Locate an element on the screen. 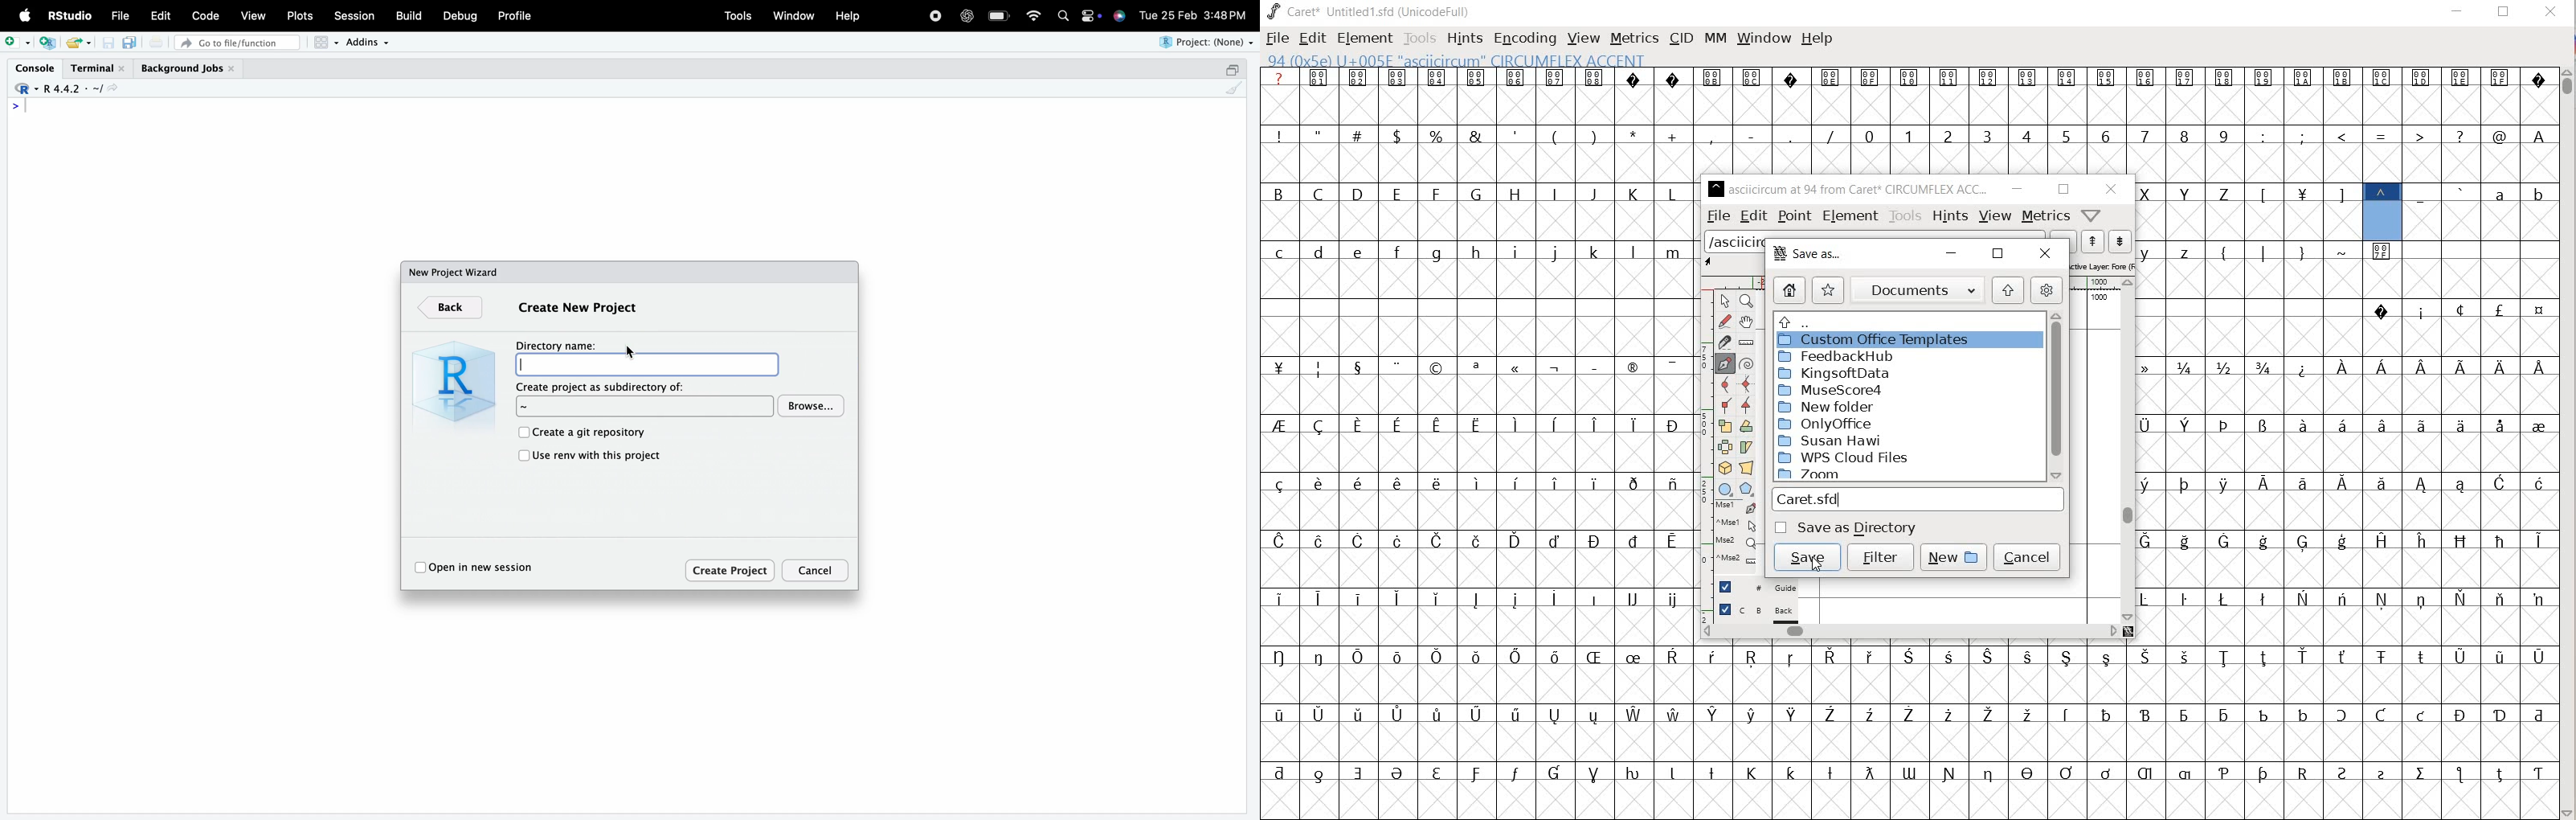 The width and height of the screenshot is (2576, 840). draw a freehand curve is located at coordinates (1724, 321).